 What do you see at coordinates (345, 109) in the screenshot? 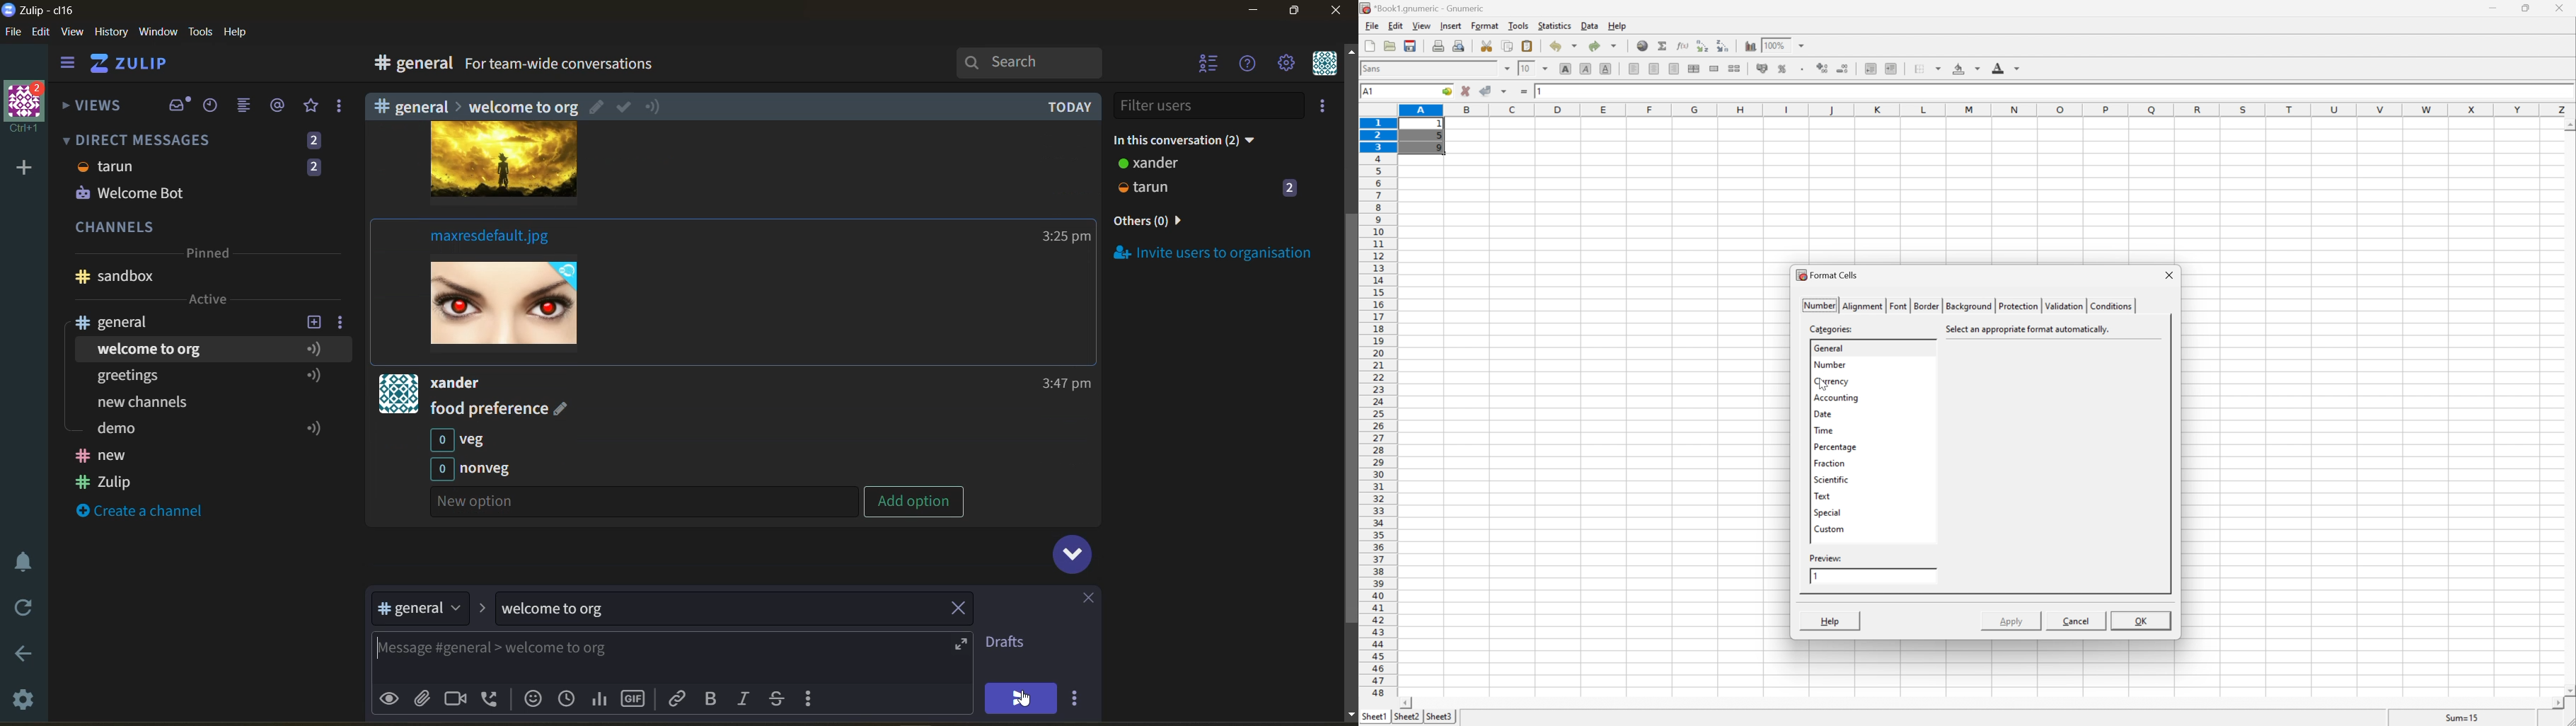
I see `reactions and drafts` at bounding box center [345, 109].